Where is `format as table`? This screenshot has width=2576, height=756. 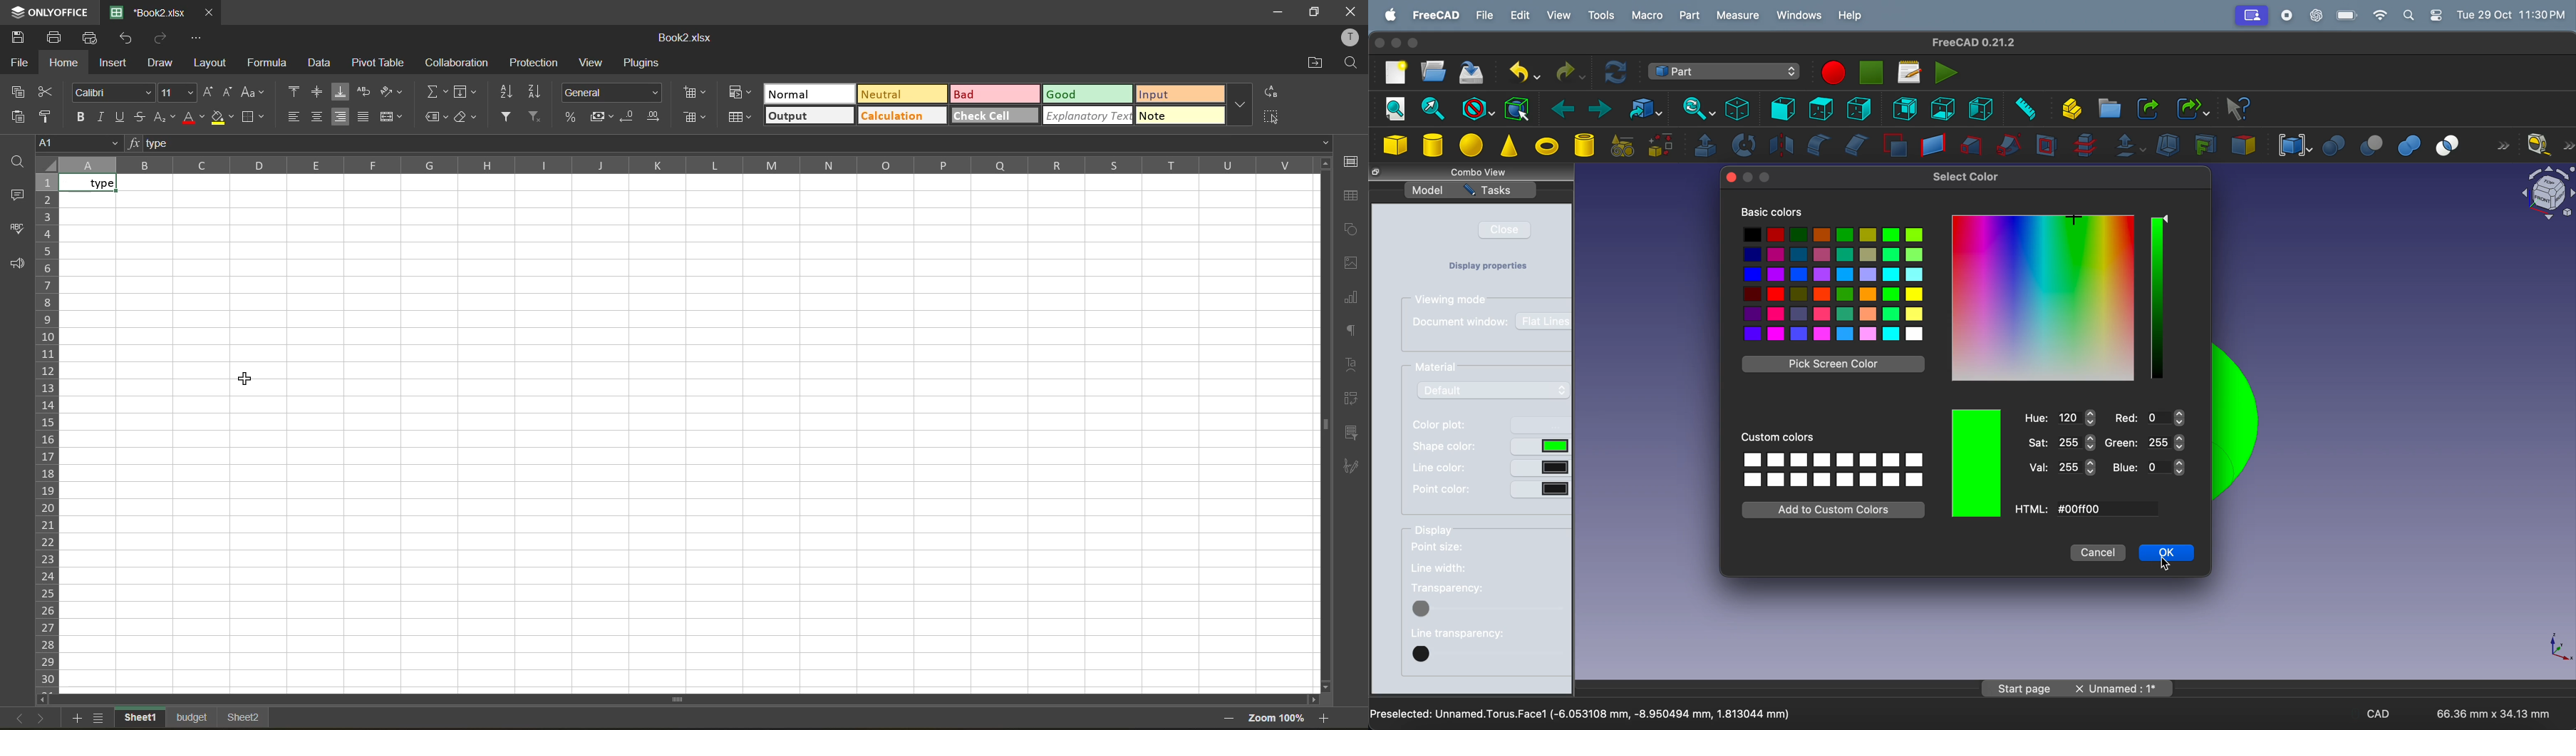 format as table is located at coordinates (739, 120).